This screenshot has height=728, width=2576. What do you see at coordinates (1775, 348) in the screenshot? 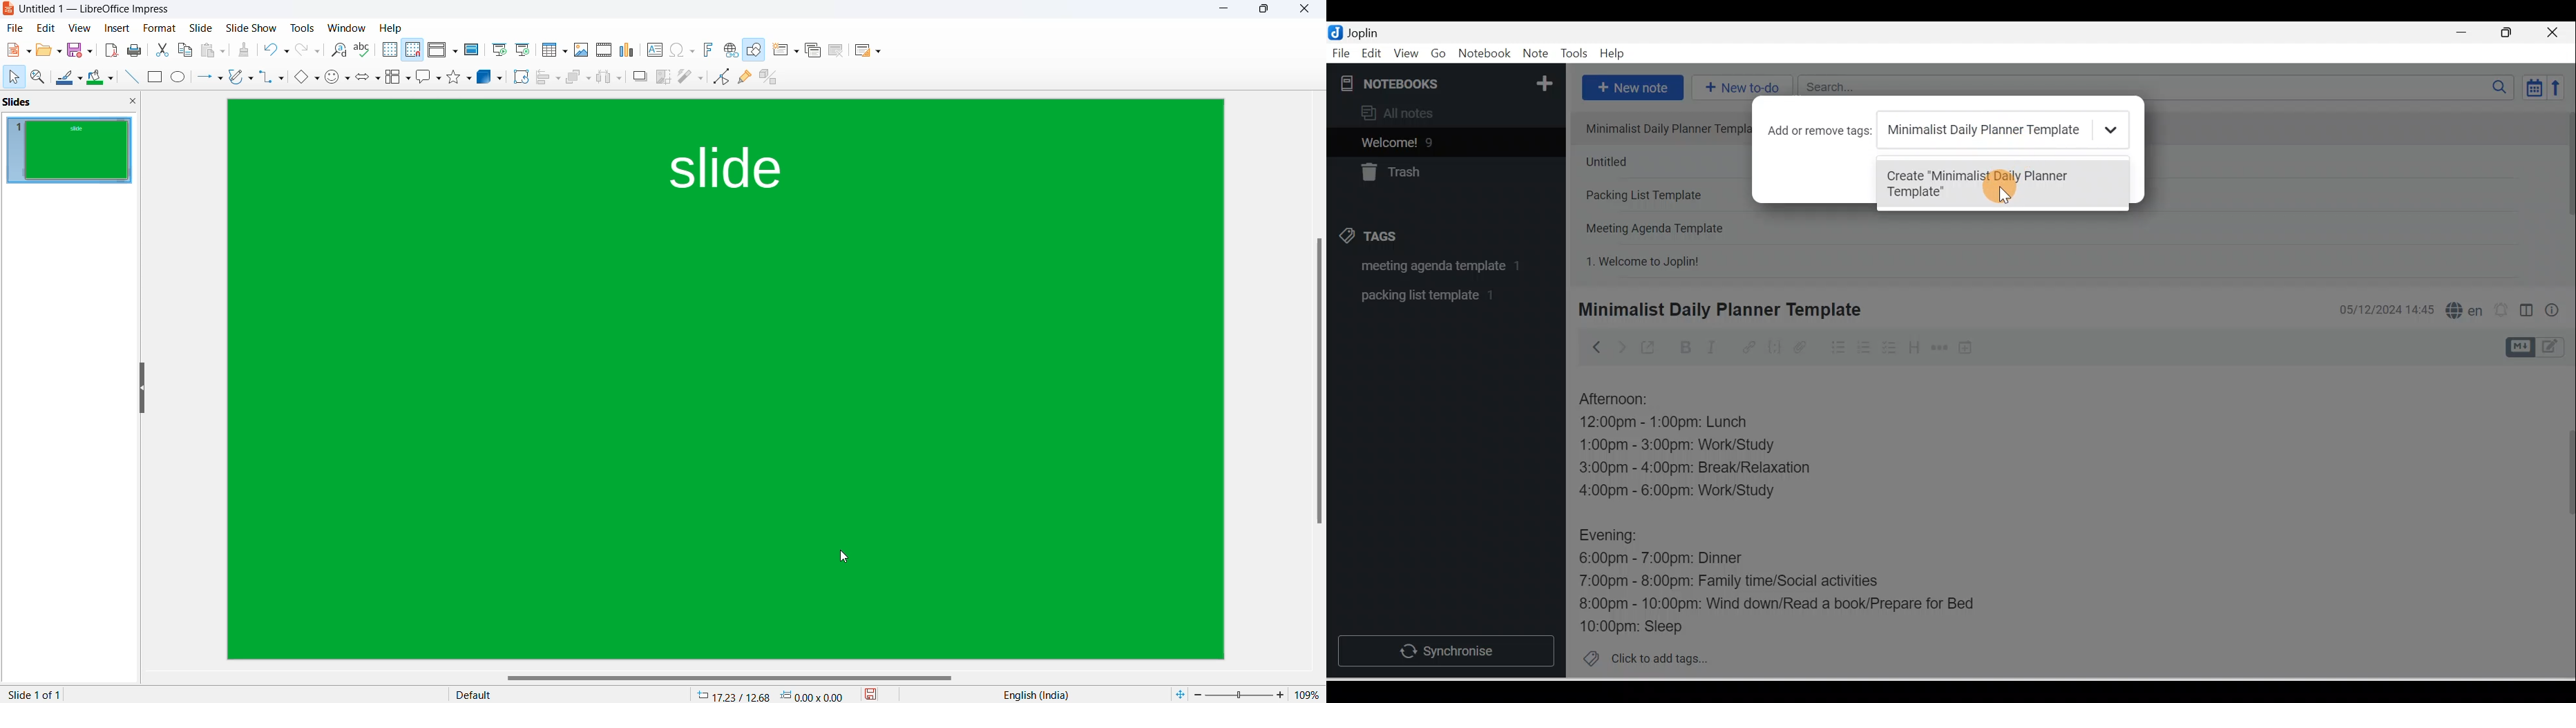
I see `Code` at bounding box center [1775, 348].